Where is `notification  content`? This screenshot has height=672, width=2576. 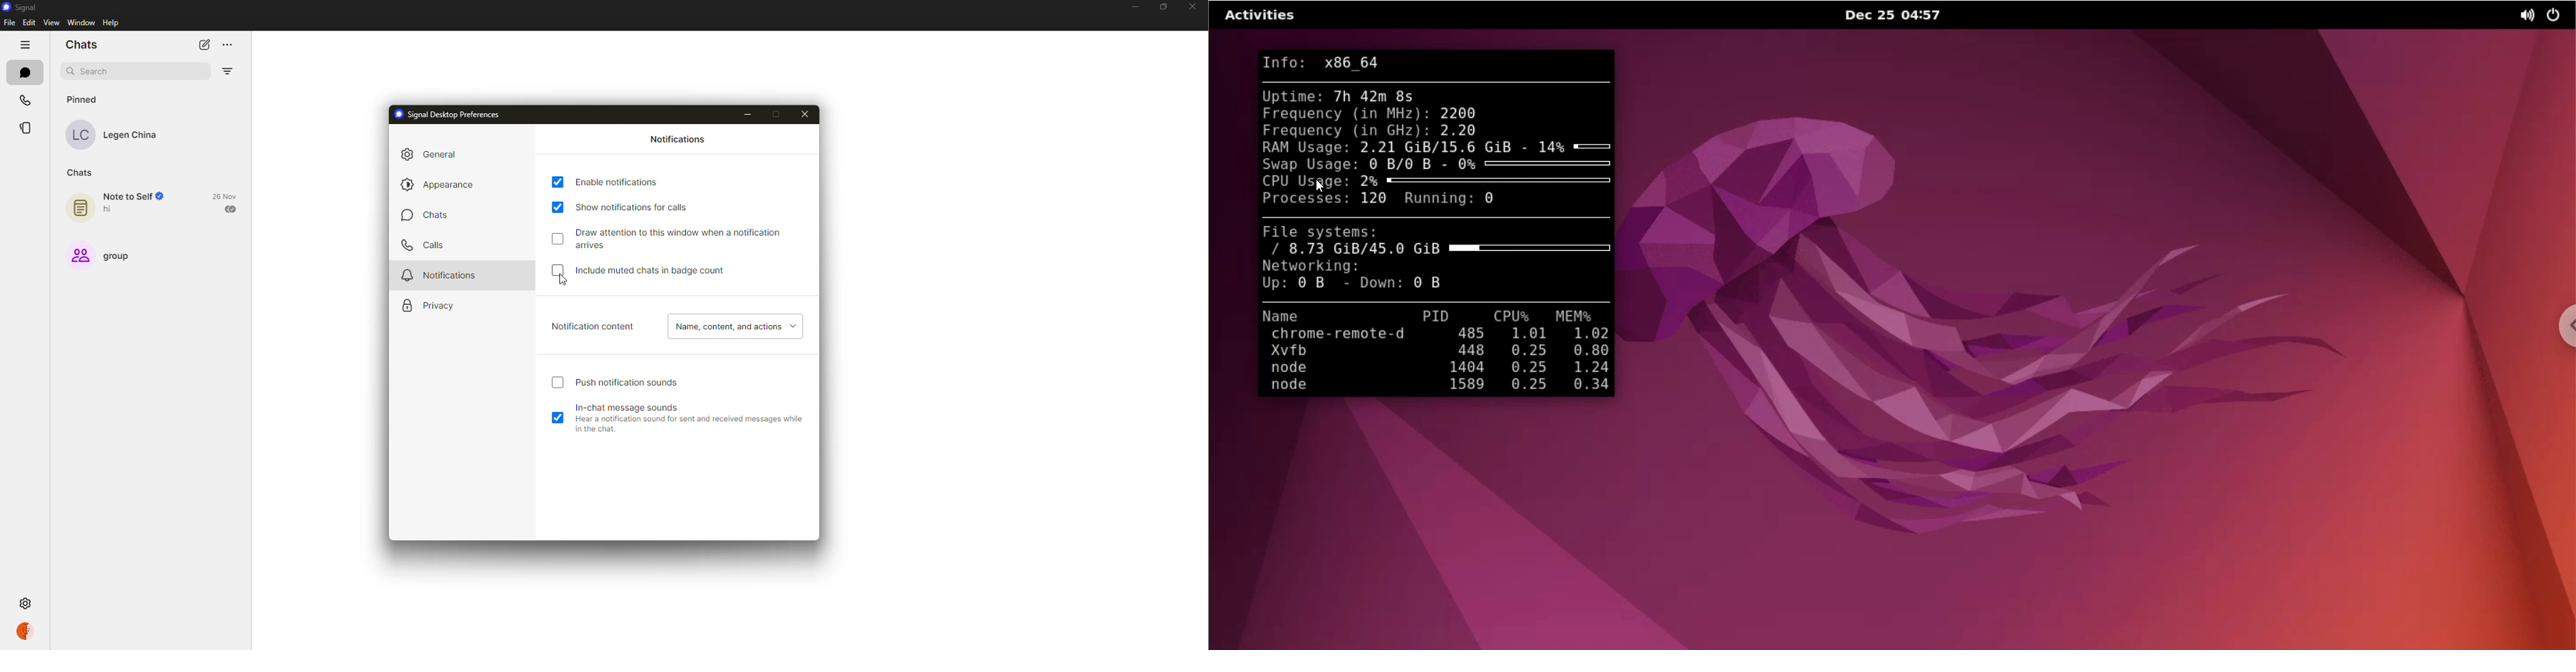
notification  content is located at coordinates (590, 324).